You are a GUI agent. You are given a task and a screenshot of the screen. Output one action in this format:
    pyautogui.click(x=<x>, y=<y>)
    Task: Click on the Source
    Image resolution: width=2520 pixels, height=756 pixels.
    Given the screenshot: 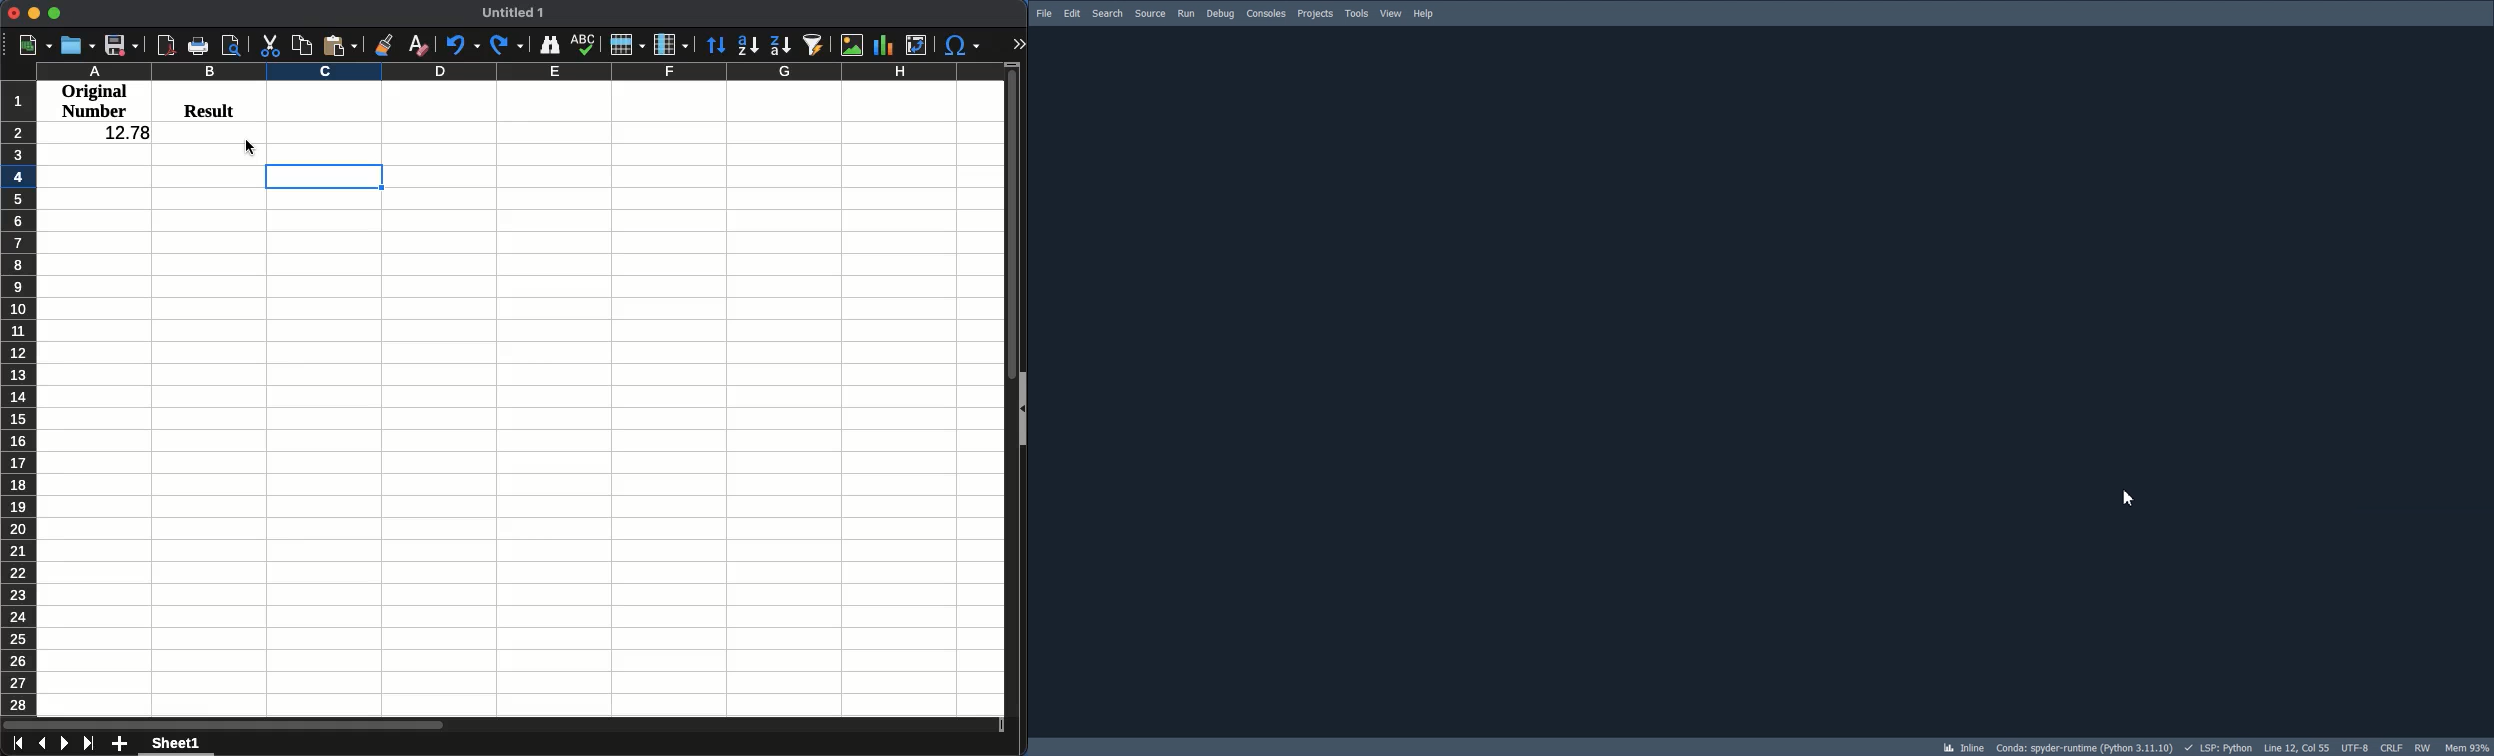 What is the action you would take?
    pyautogui.click(x=1150, y=14)
    